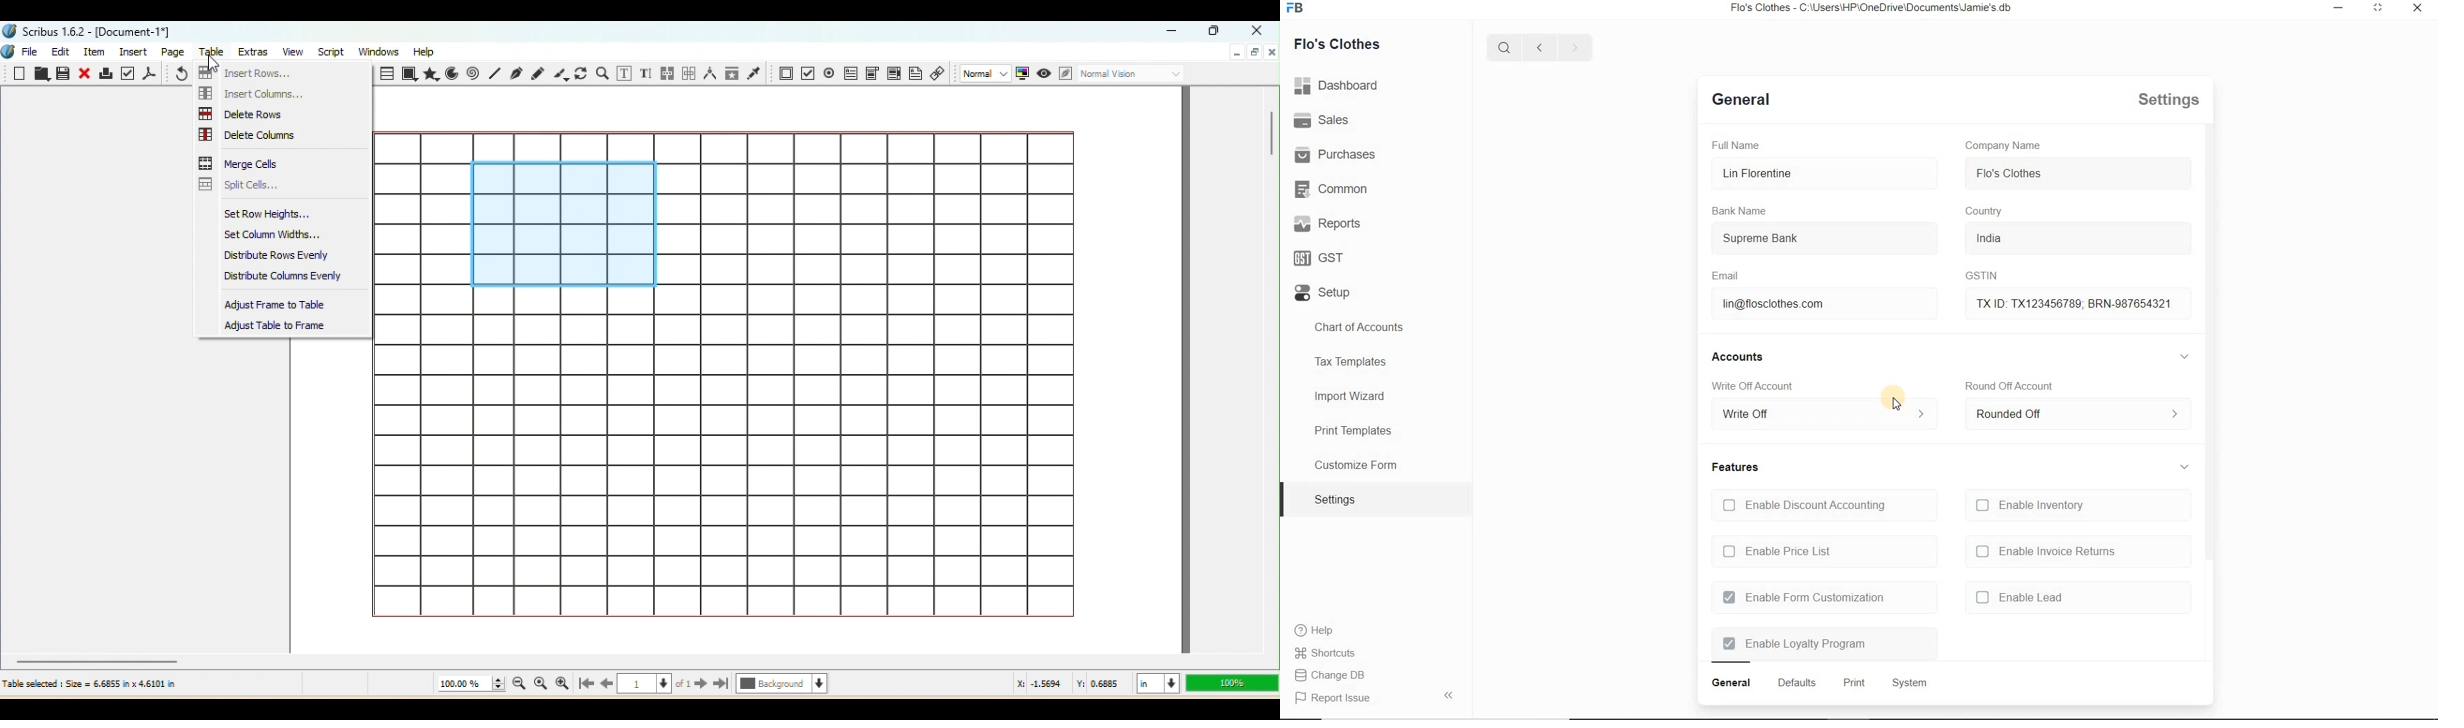  Describe the element at coordinates (517, 75) in the screenshot. I see `Bezier curve` at that location.